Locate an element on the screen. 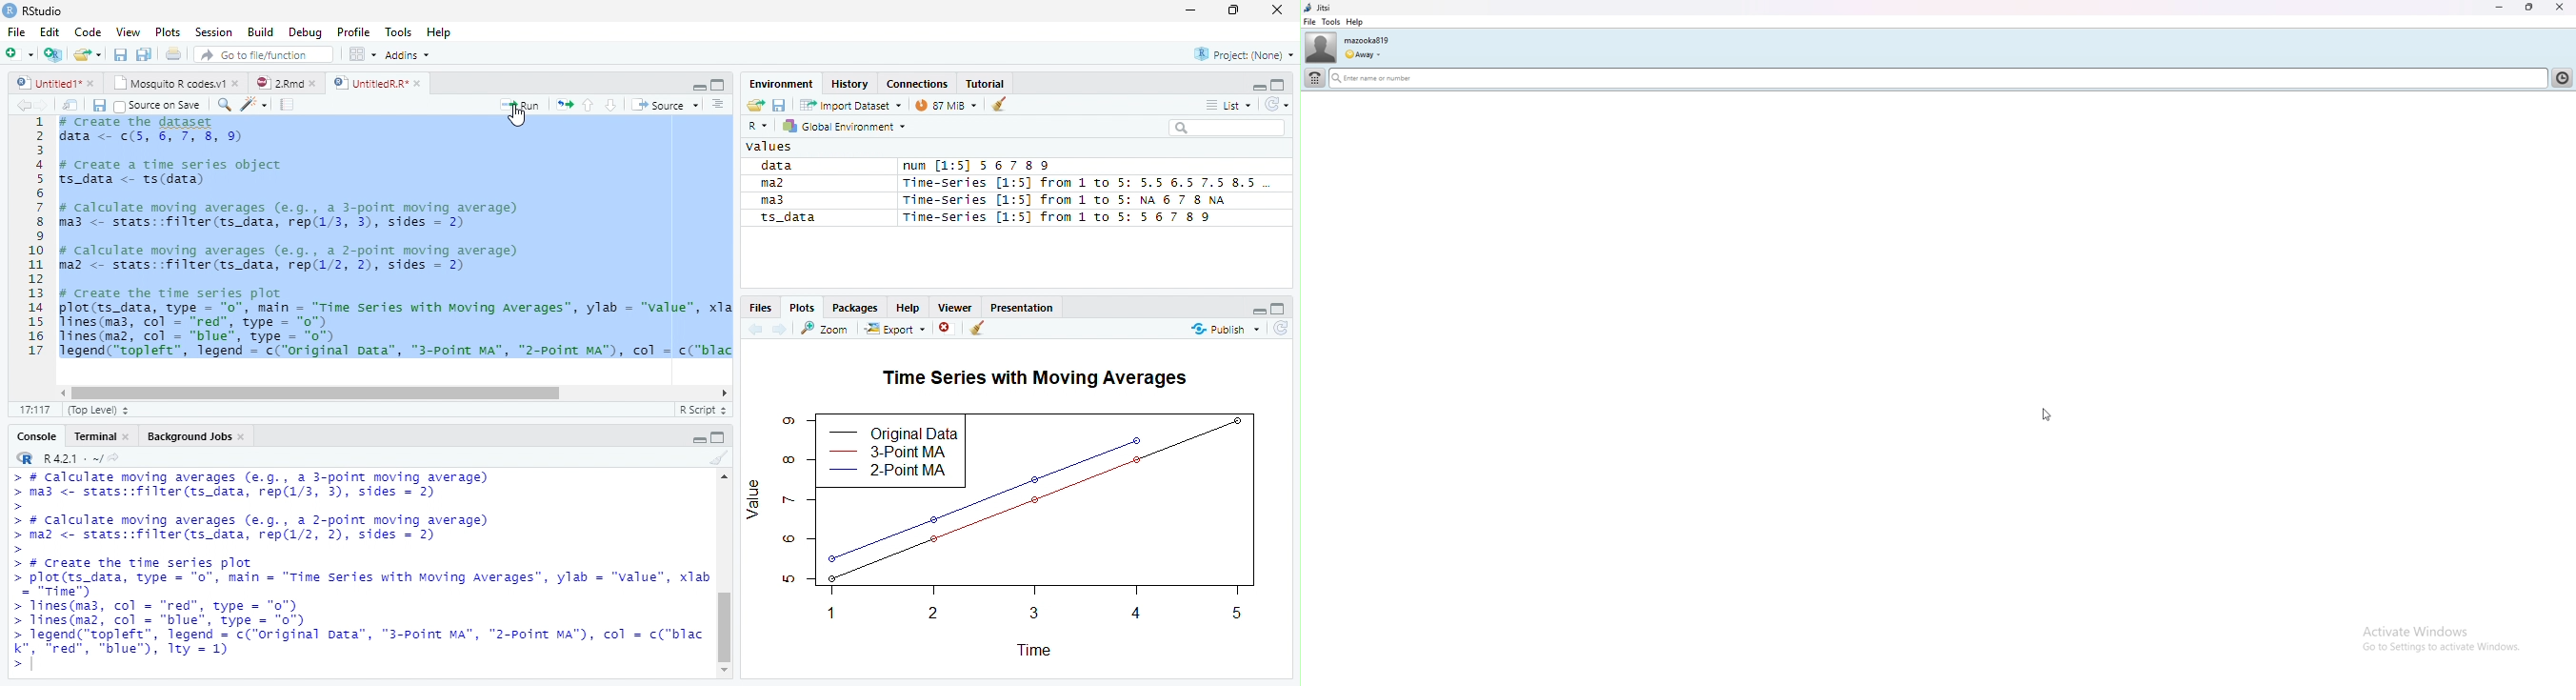  Code is located at coordinates (89, 31).